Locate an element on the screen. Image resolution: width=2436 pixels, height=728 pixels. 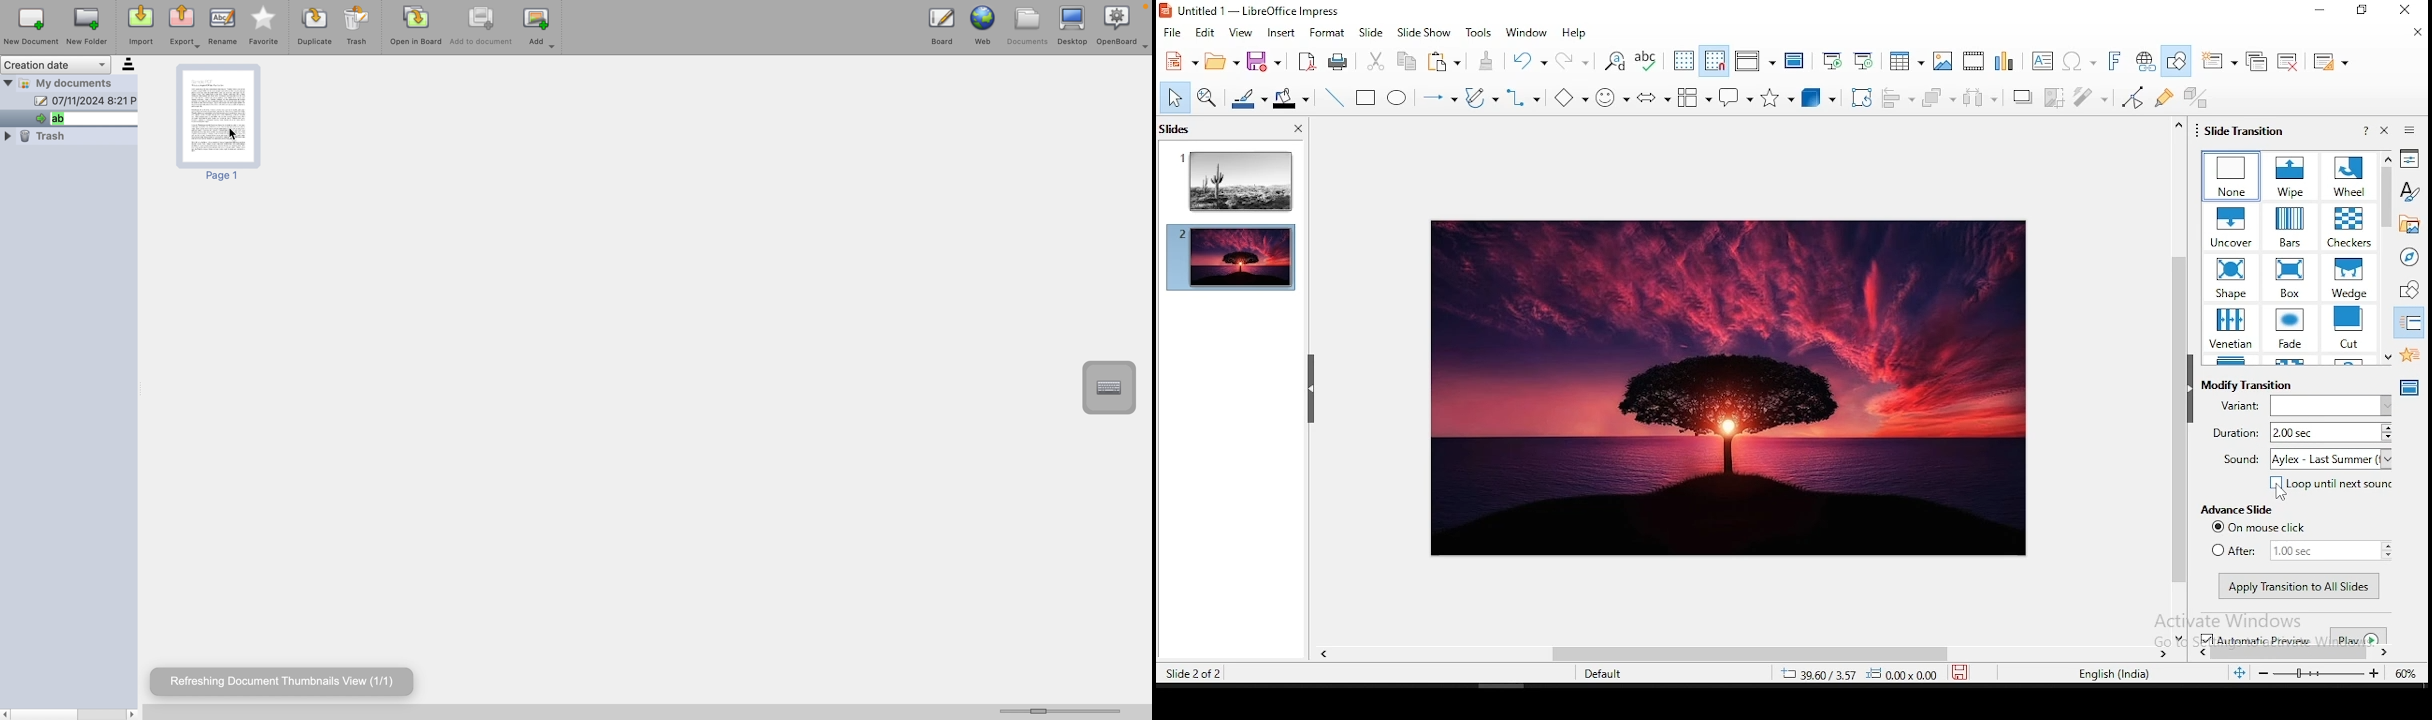
add is located at coordinates (538, 29).